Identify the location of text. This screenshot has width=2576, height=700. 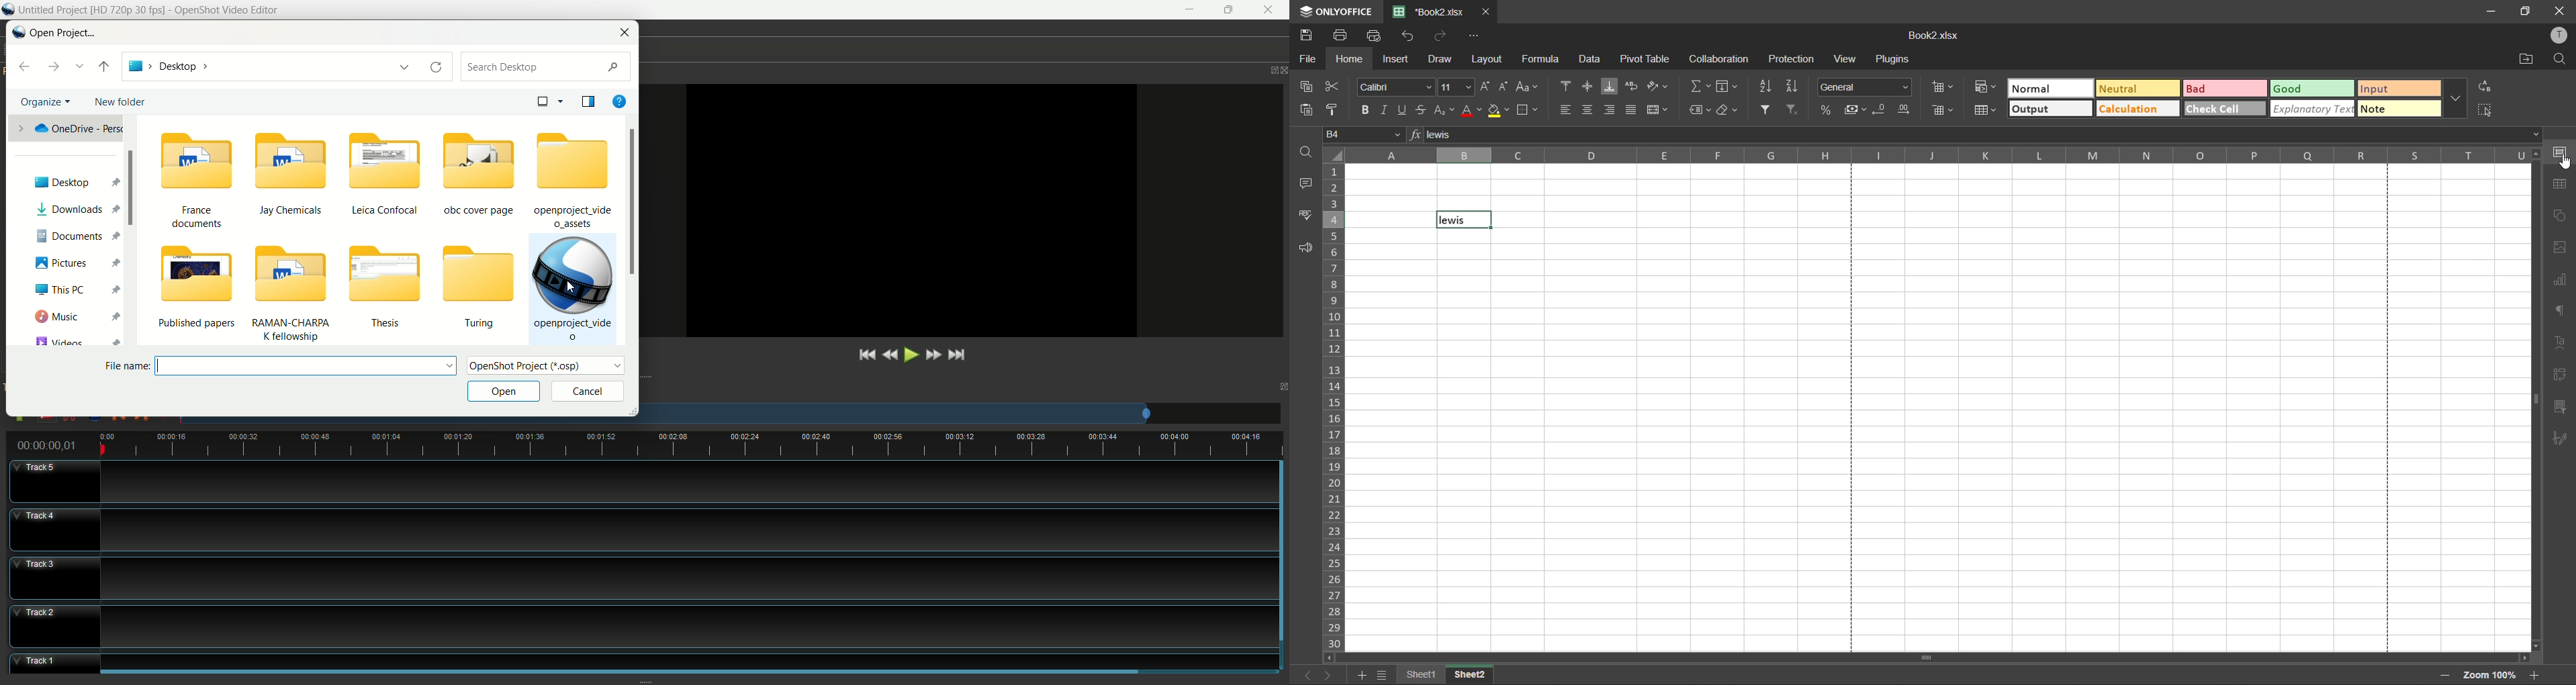
(2564, 344).